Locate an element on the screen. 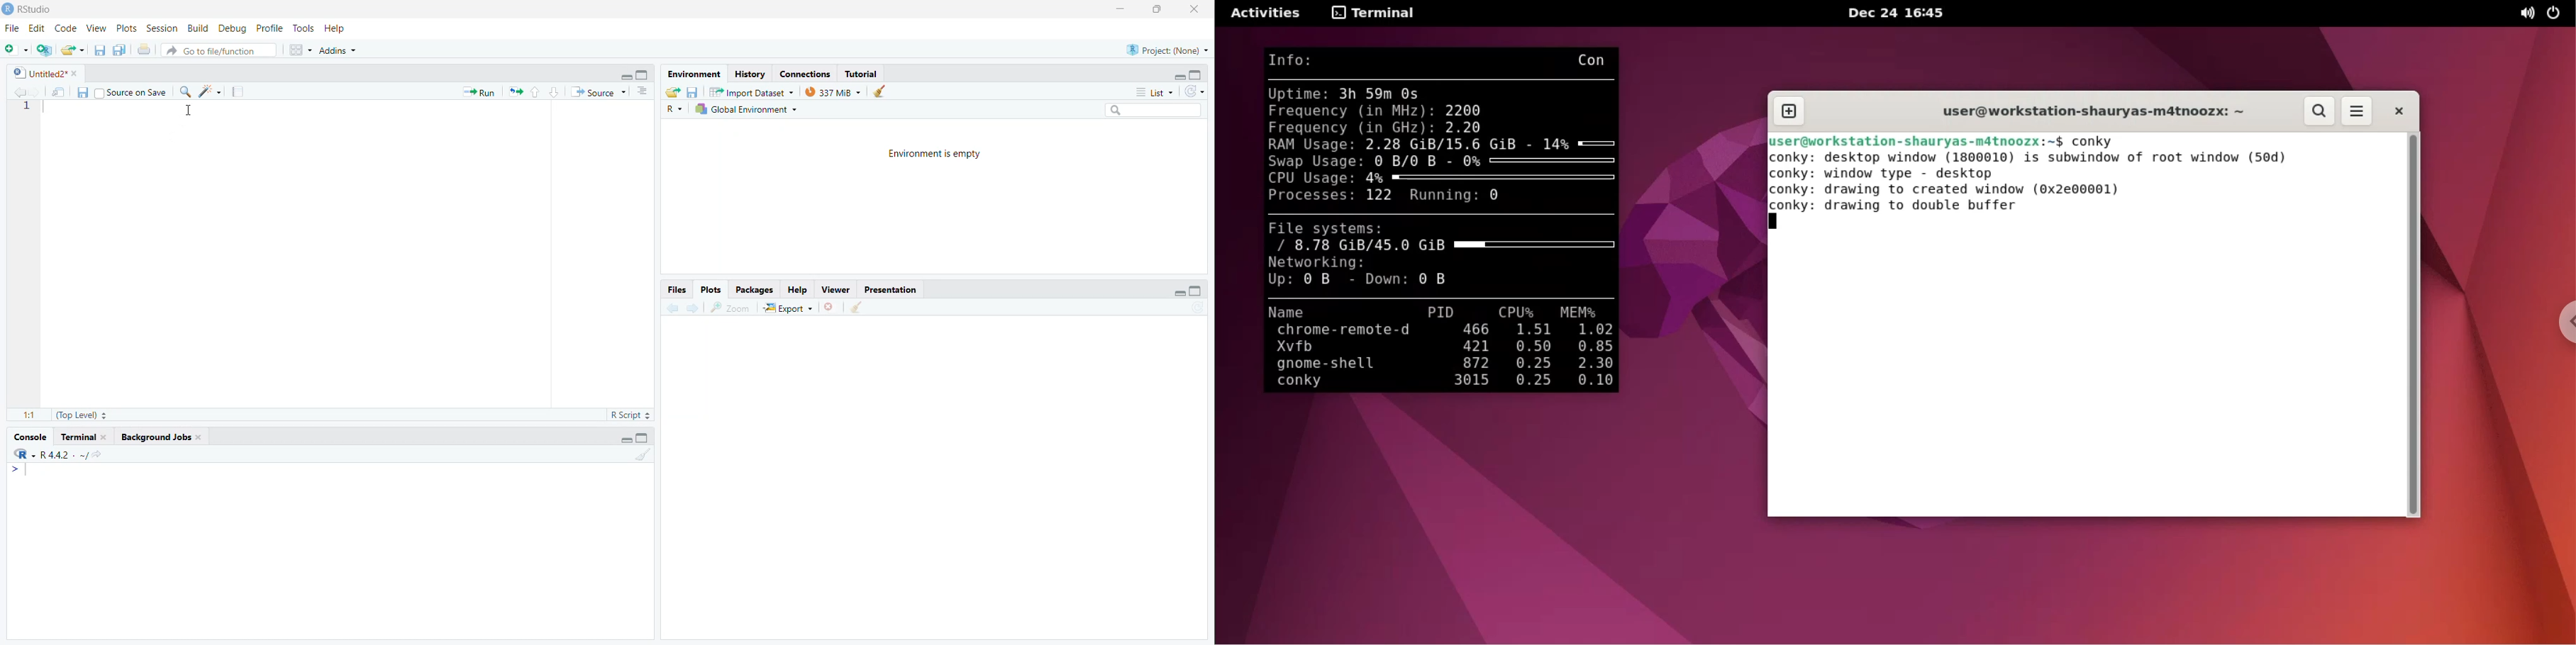 The image size is (2576, 672). go back is located at coordinates (673, 308).